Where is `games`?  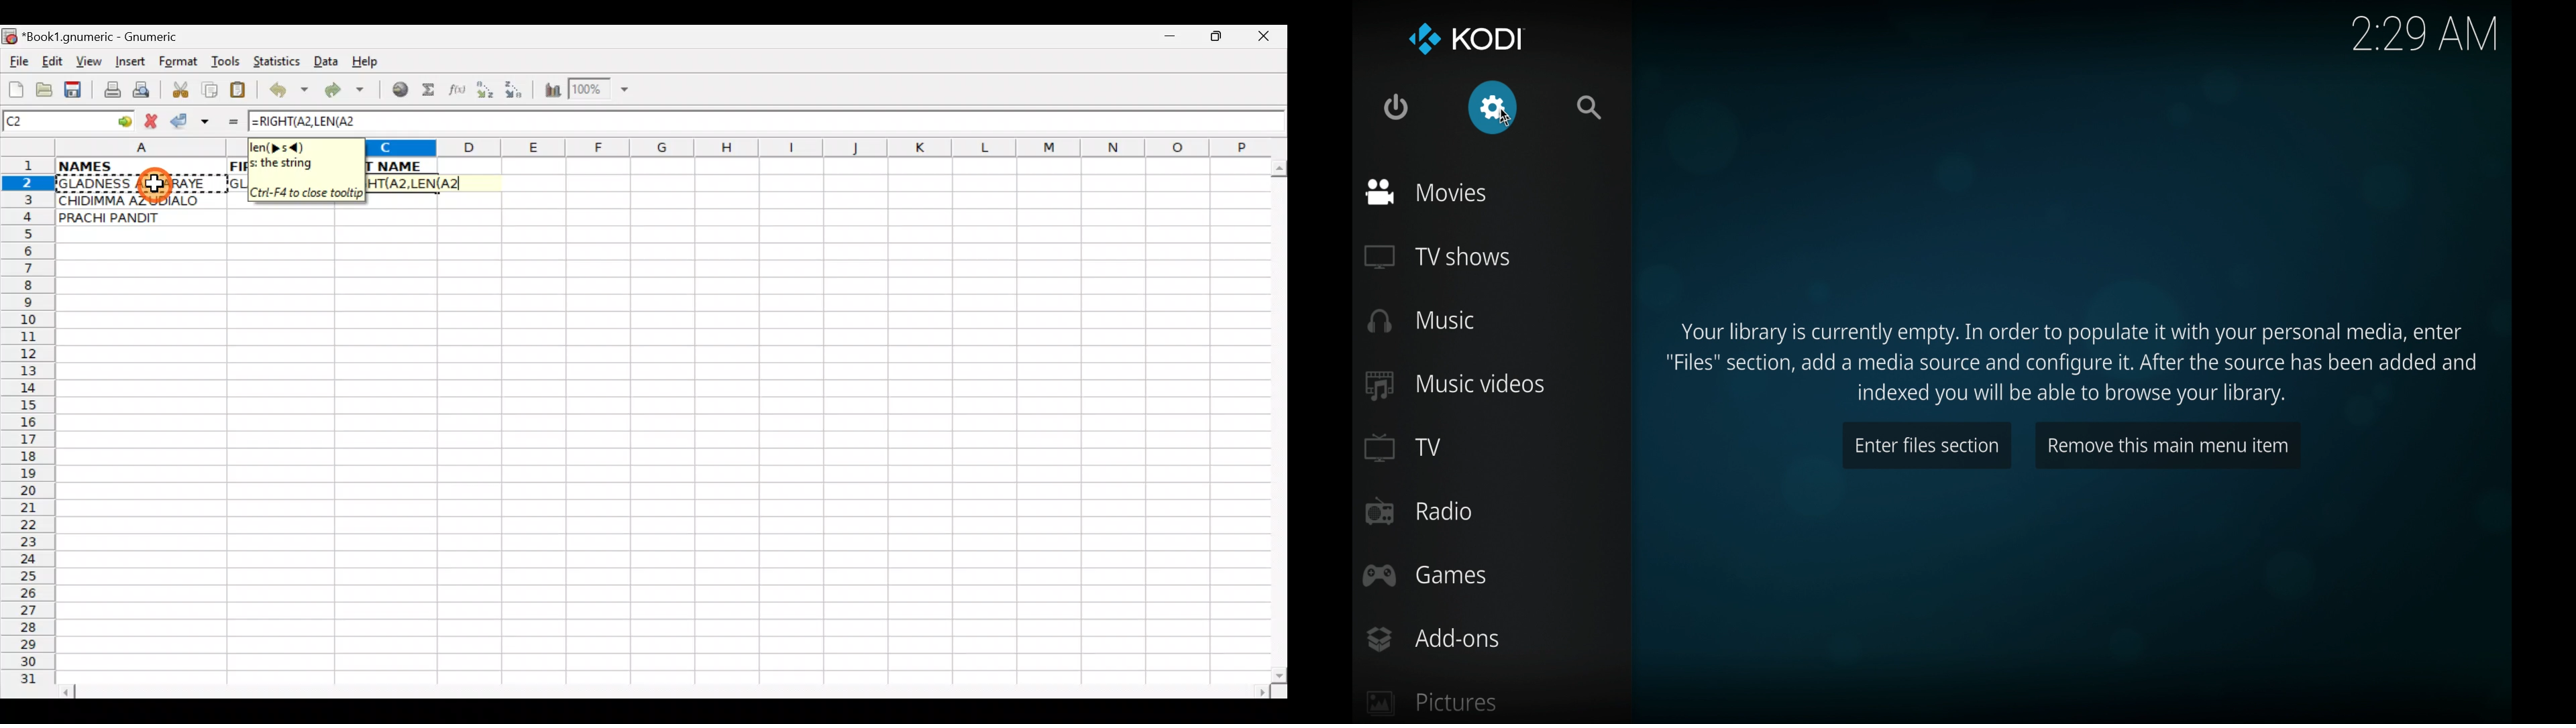
games is located at coordinates (1424, 575).